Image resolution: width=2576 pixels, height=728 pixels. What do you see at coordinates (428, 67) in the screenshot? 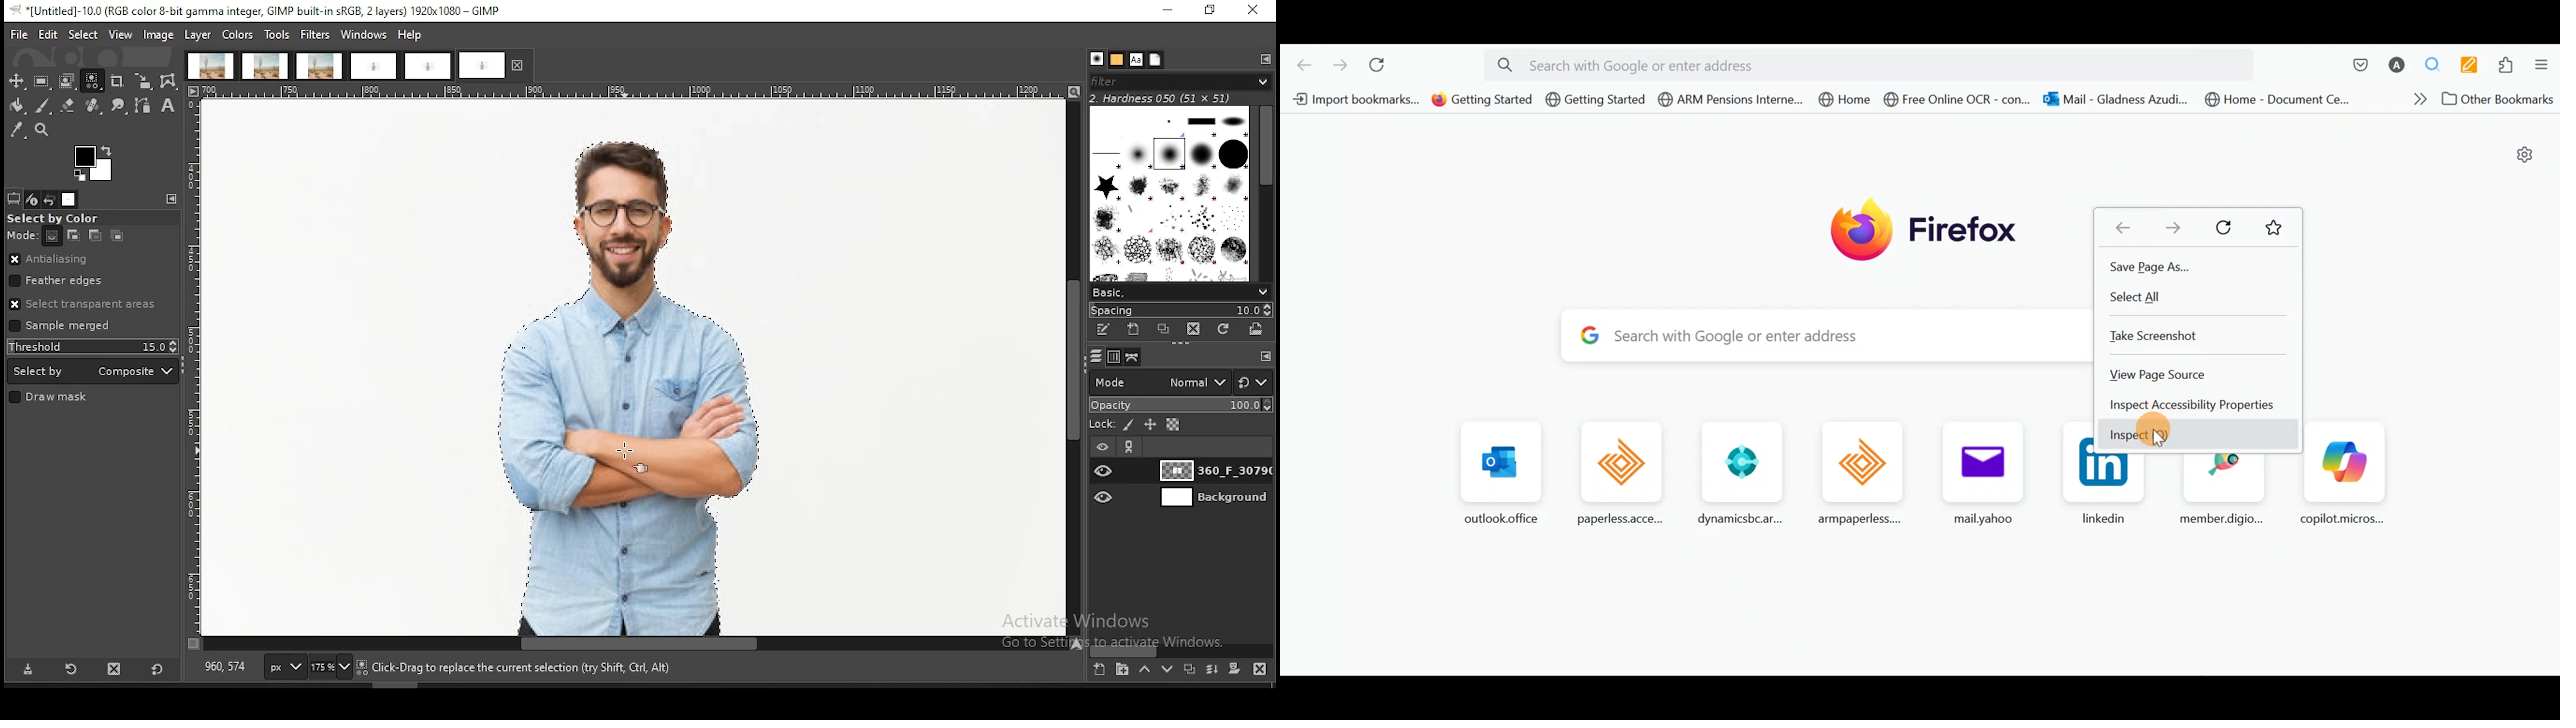
I see `project tab` at bounding box center [428, 67].